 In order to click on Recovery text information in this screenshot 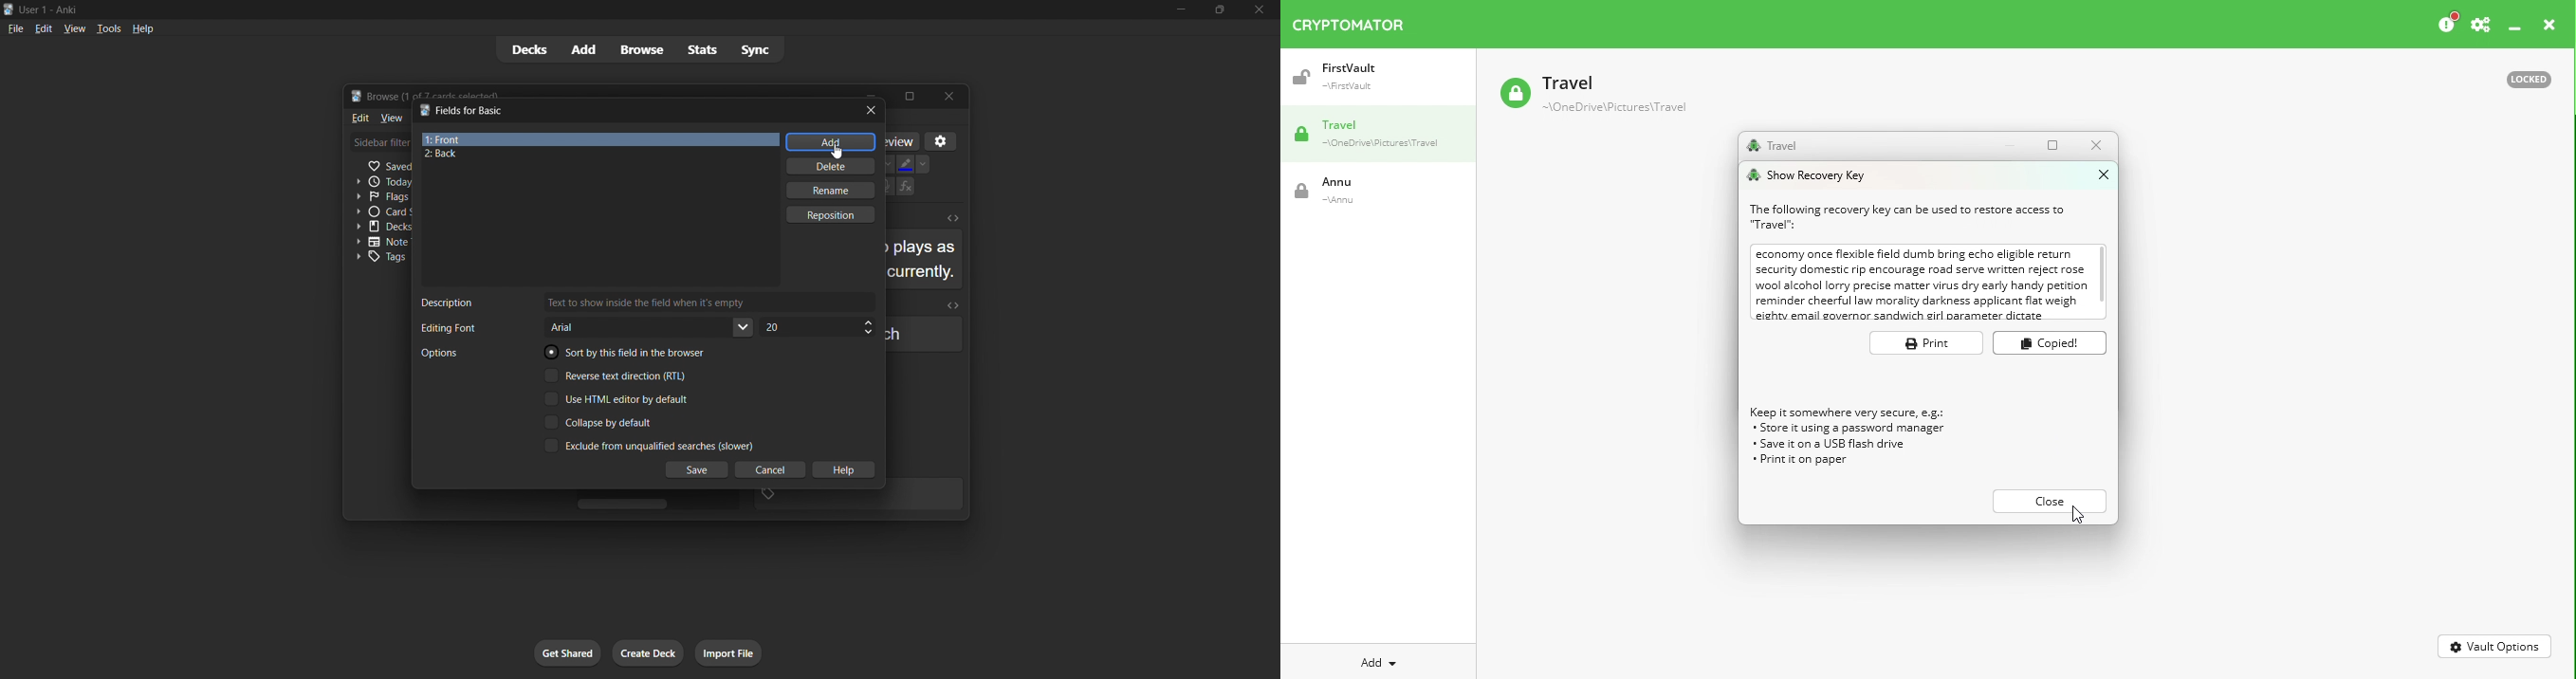, I will do `click(1910, 216)`.